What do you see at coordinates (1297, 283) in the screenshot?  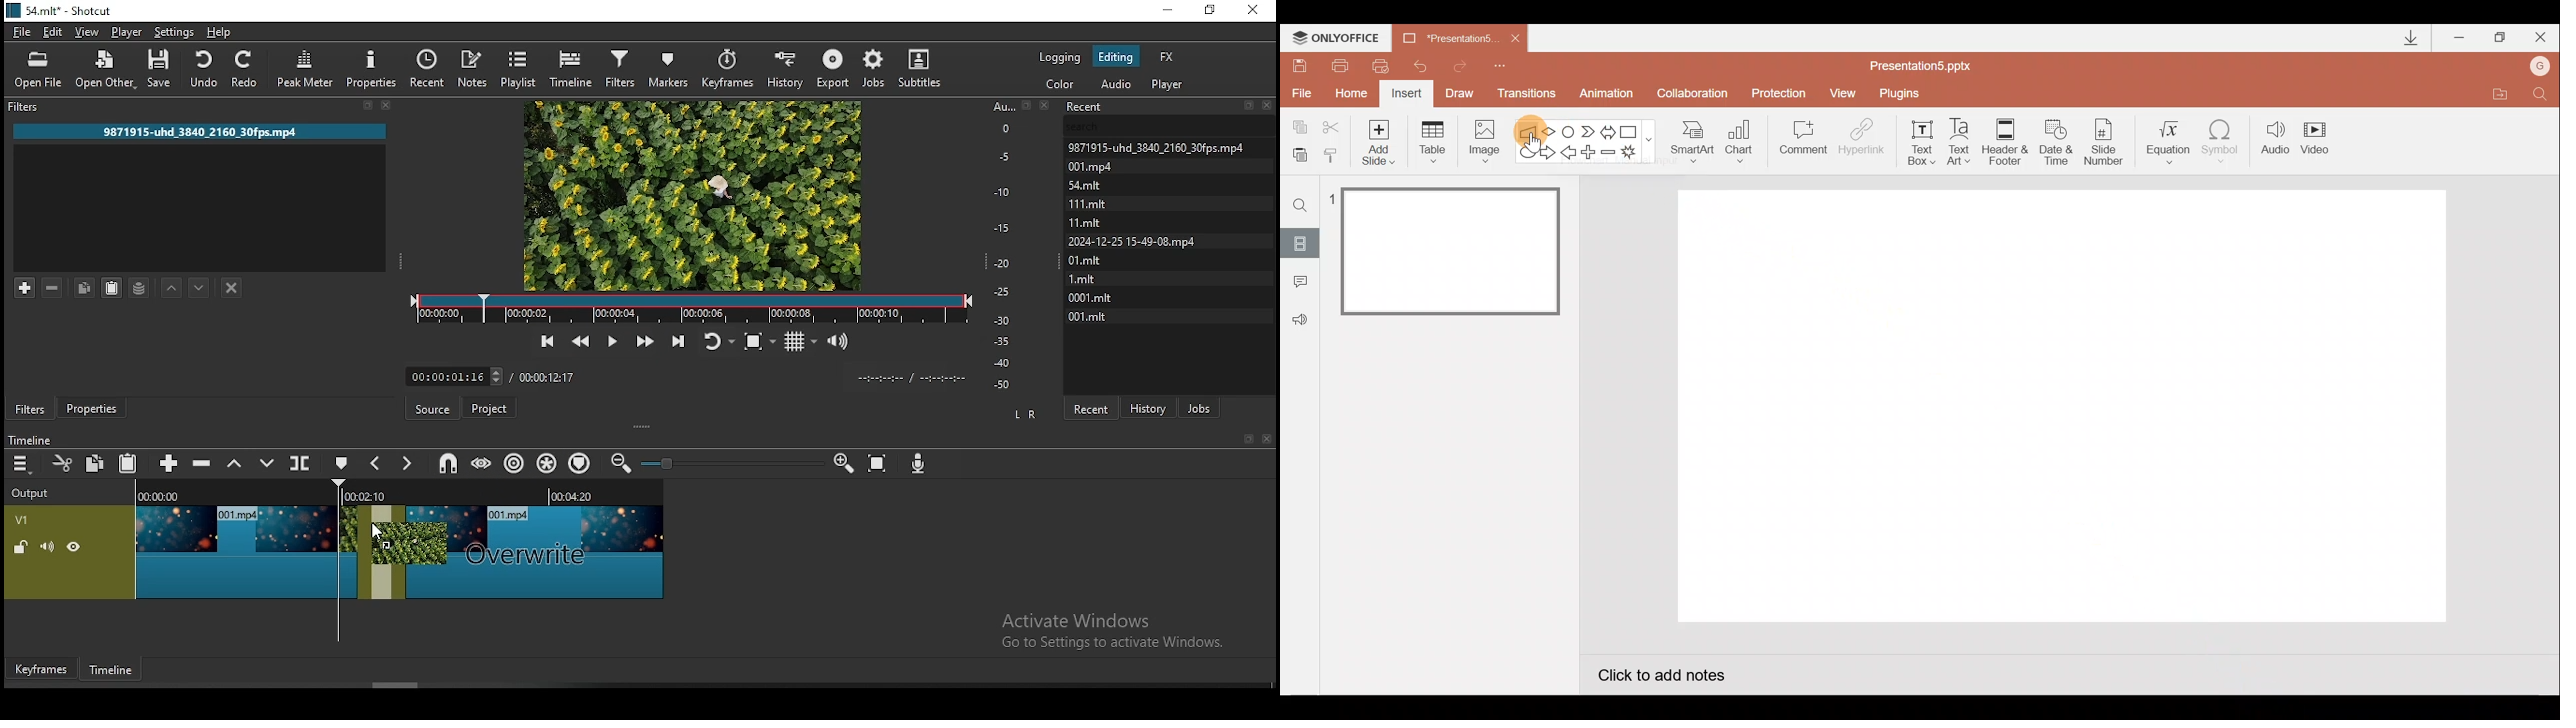 I see `Comments` at bounding box center [1297, 283].